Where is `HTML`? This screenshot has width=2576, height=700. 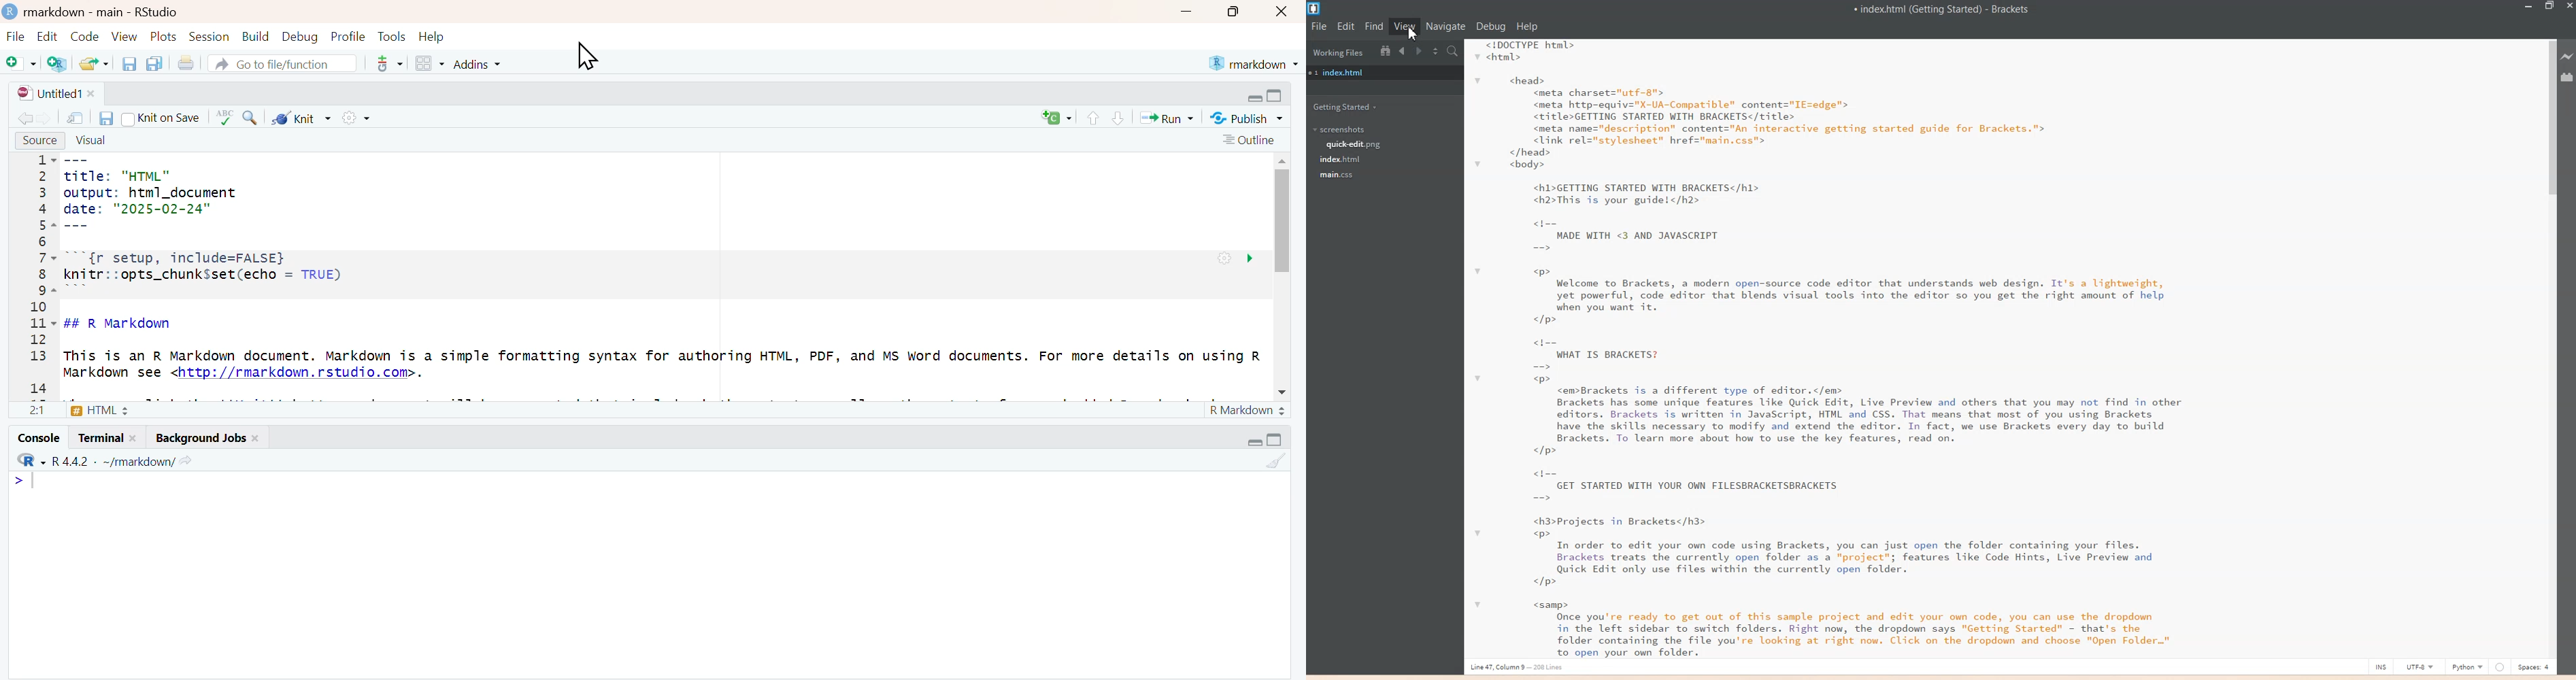 HTML is located at coordinates (79, 409).